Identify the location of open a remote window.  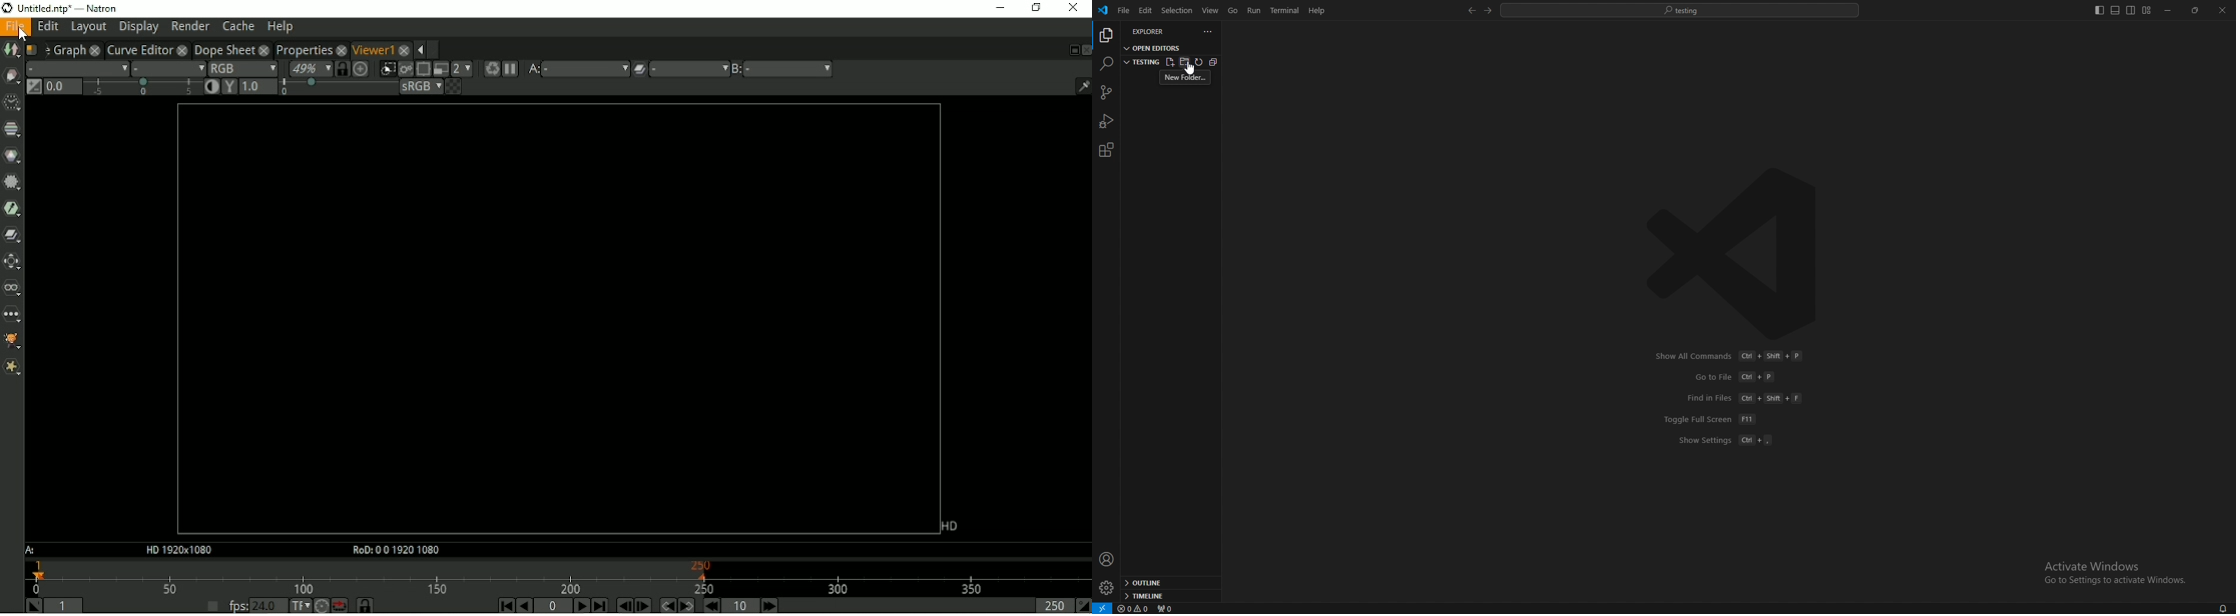
(1102, 607).